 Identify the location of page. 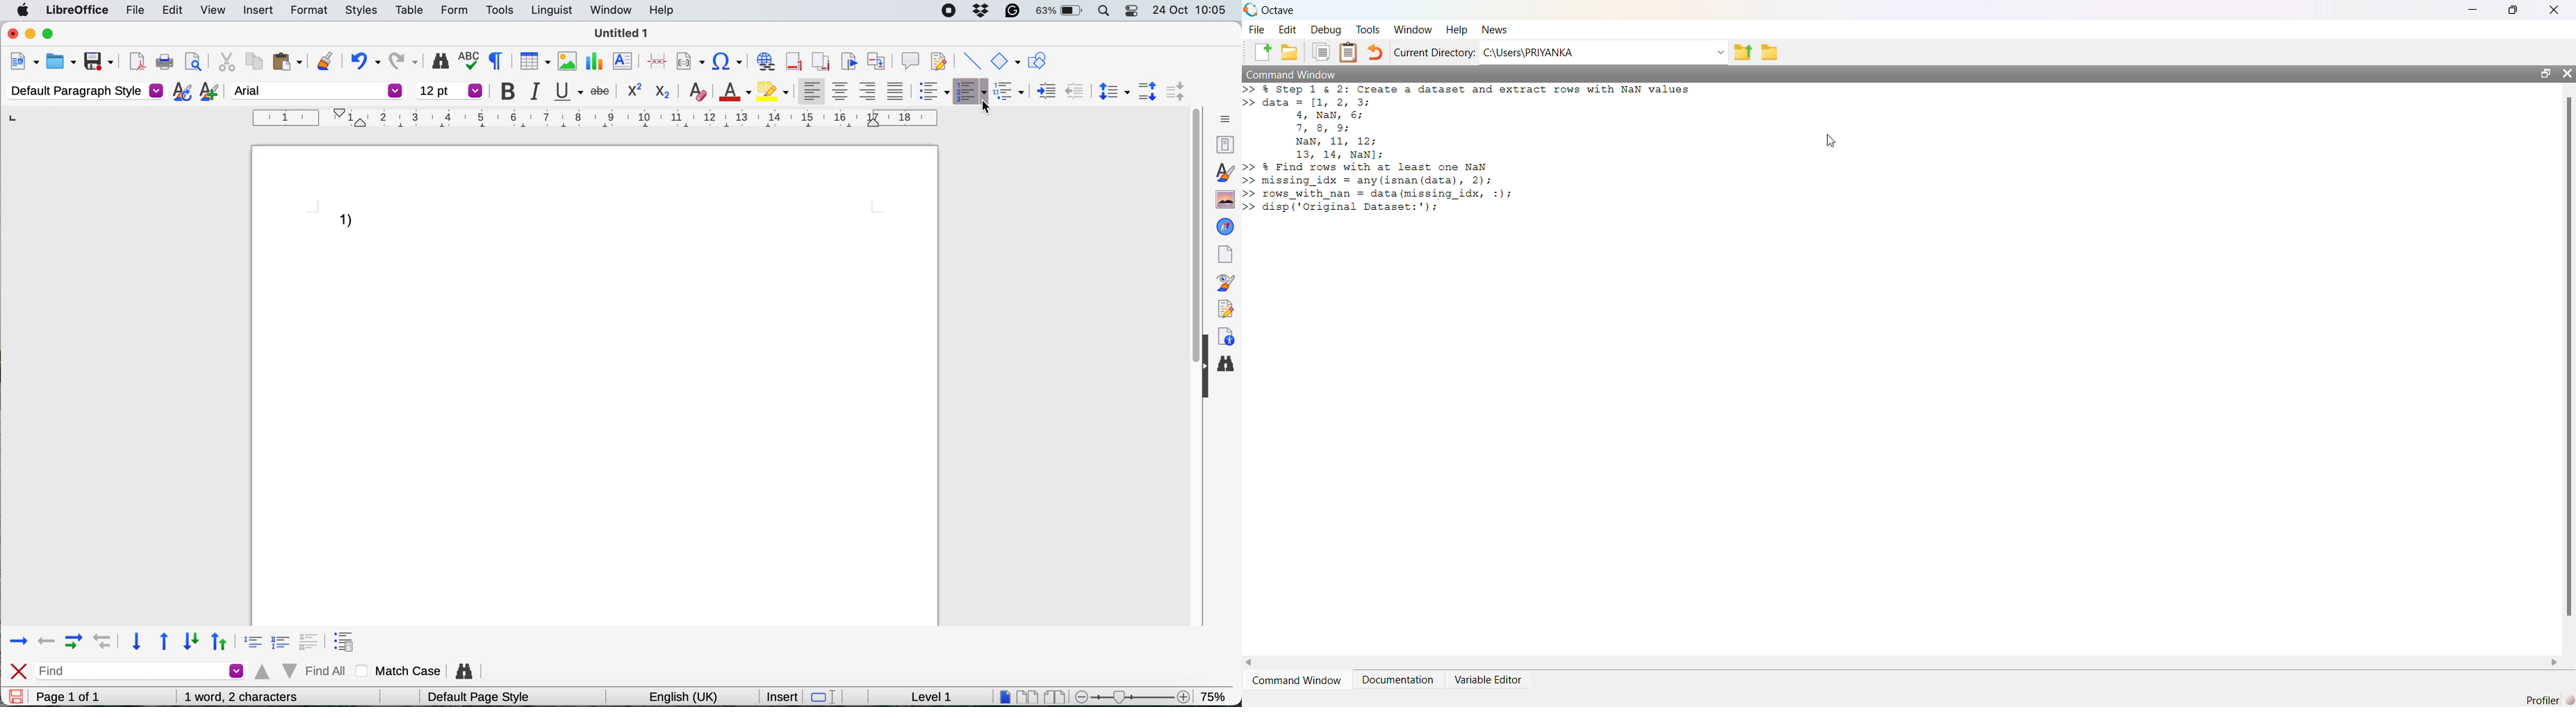
(1224, 253).